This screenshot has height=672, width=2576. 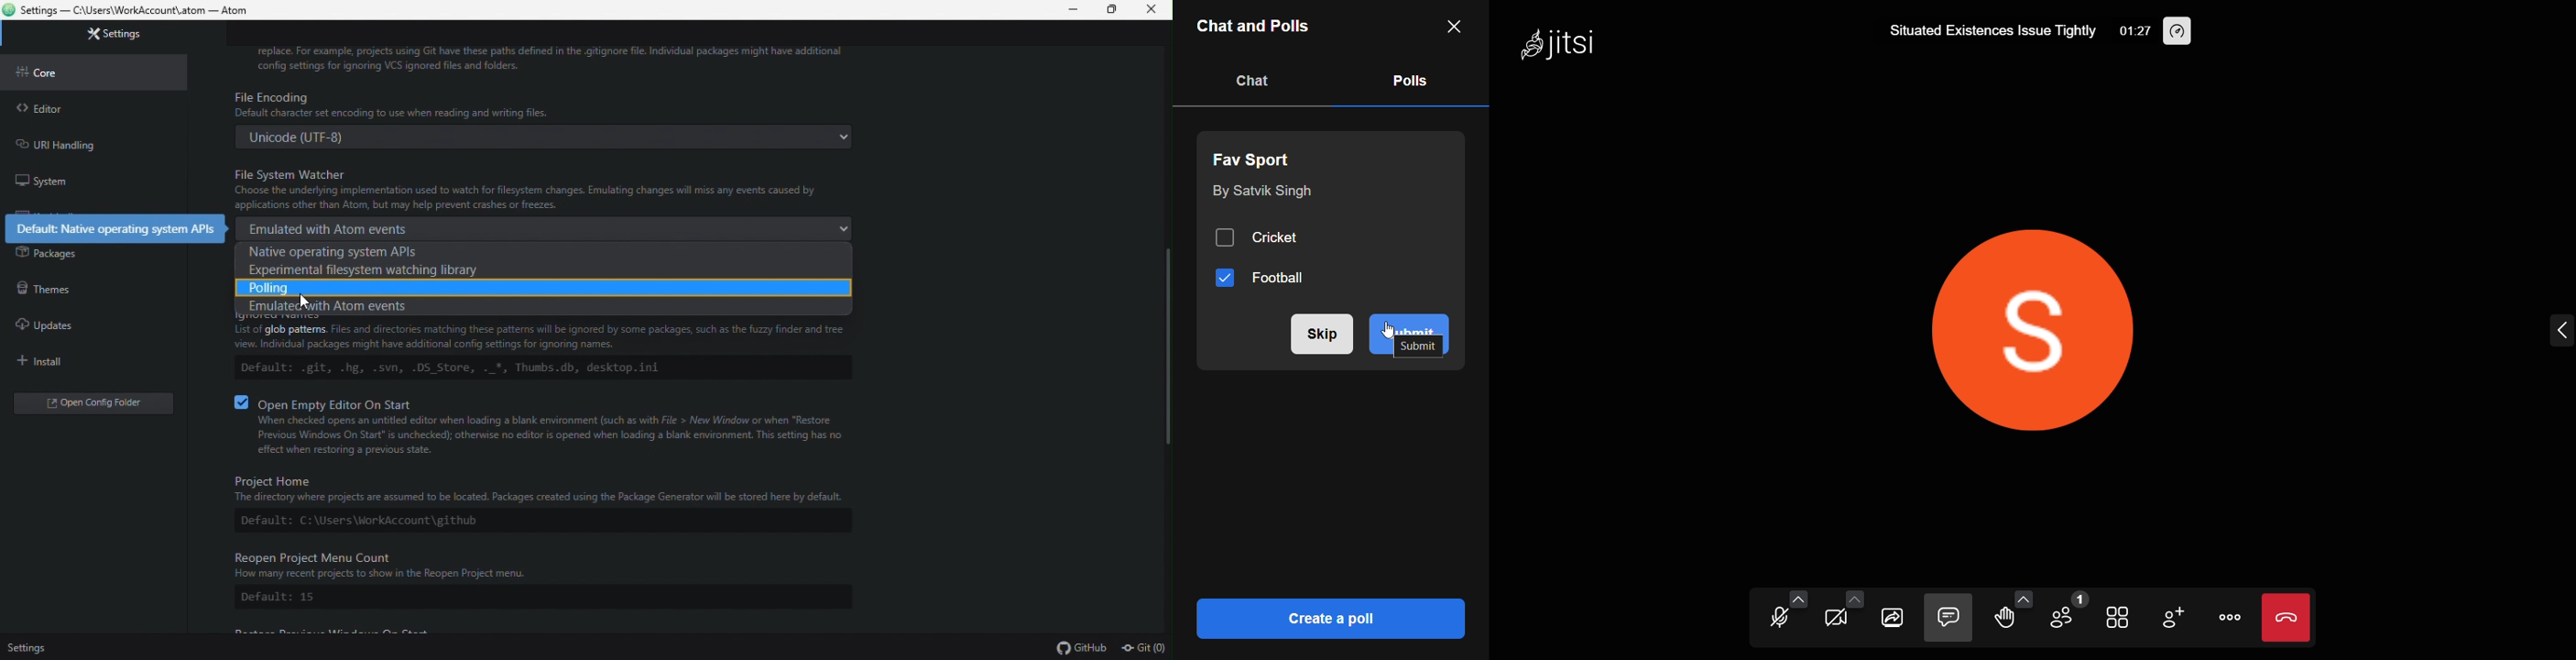 I want to click on settings, so click(x=113, y=36).